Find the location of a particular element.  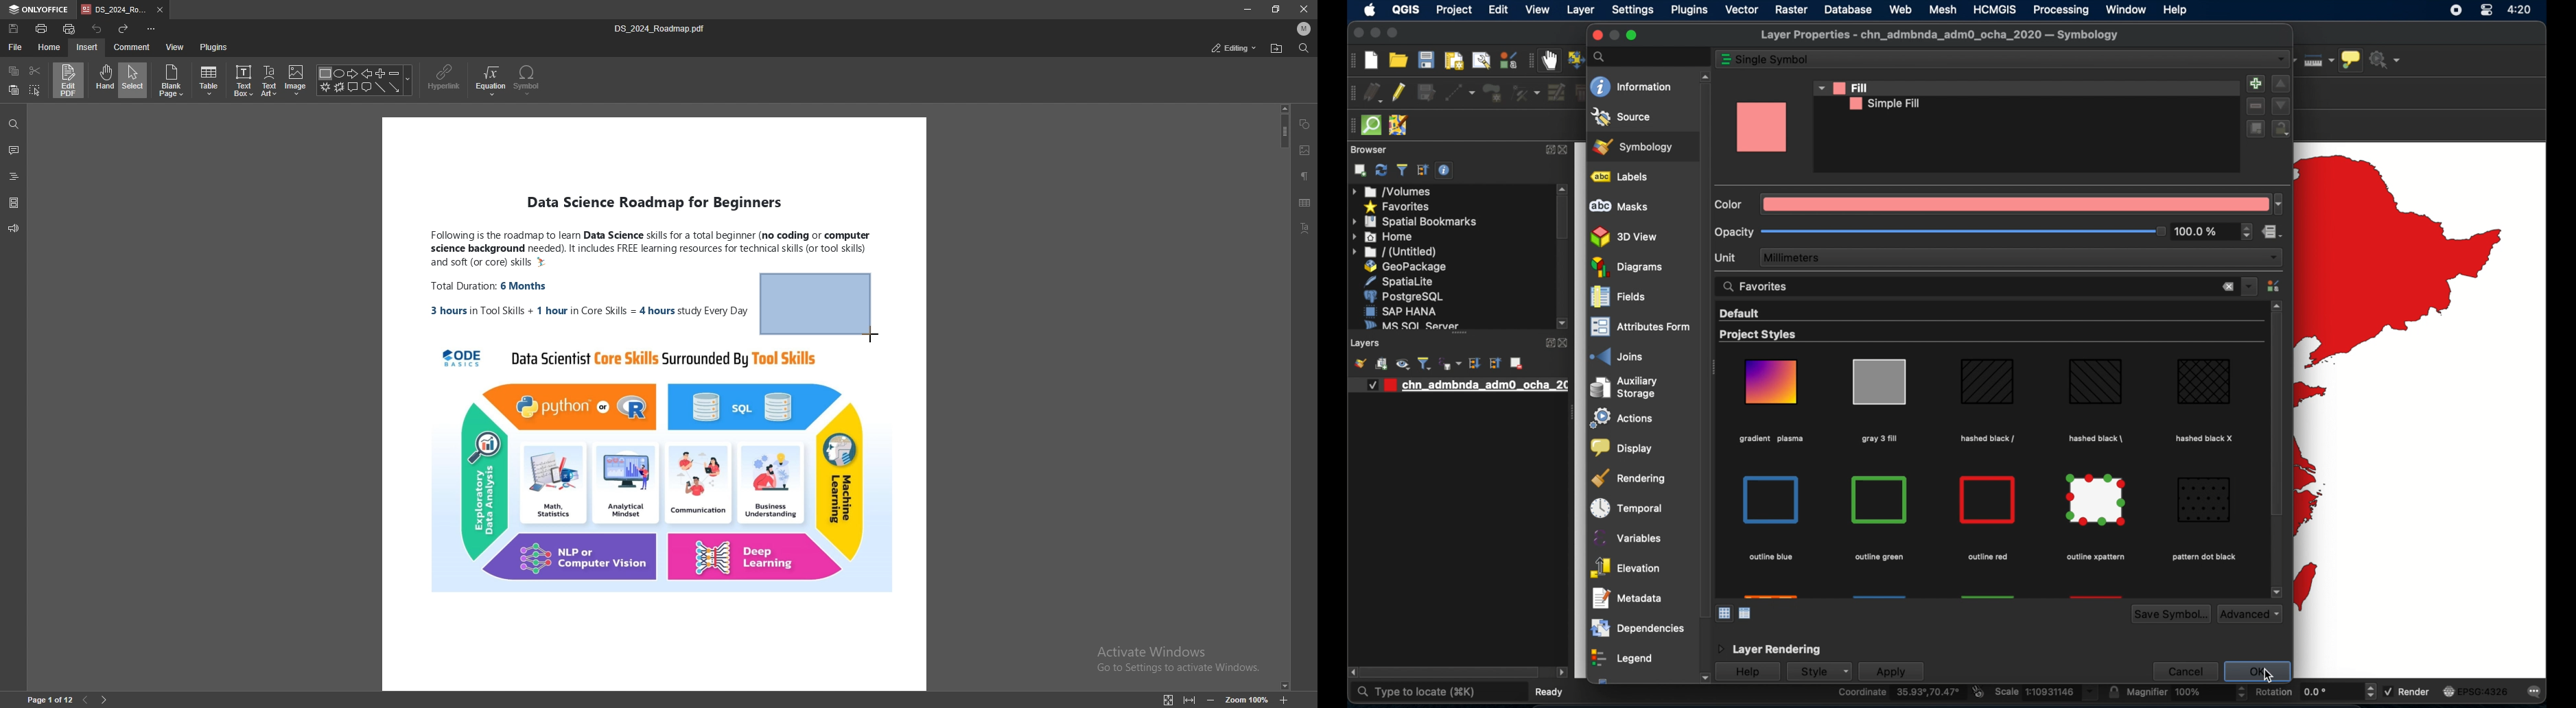

next page is located at coordinates (108, 698).